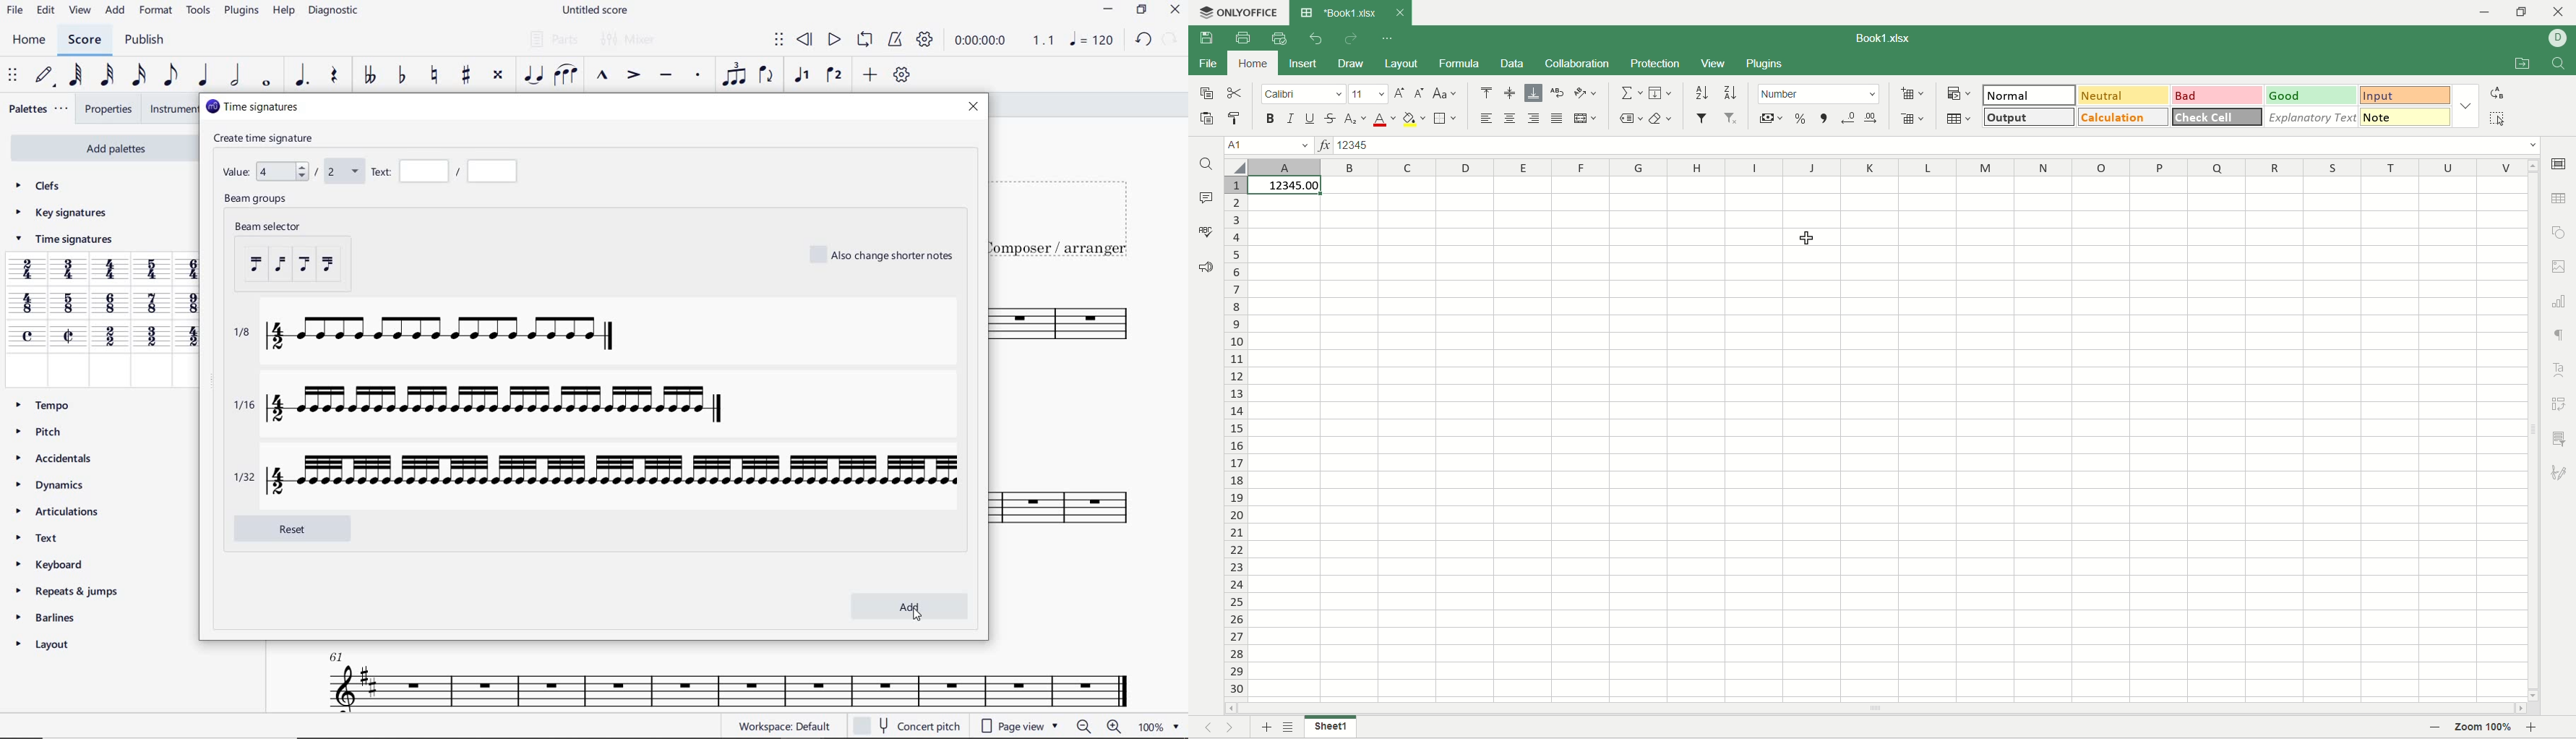 This screenshot has height=756, width=2576. Describe the element at coordinates (1291, 117) in the screenshot. I see `italic` at that location.